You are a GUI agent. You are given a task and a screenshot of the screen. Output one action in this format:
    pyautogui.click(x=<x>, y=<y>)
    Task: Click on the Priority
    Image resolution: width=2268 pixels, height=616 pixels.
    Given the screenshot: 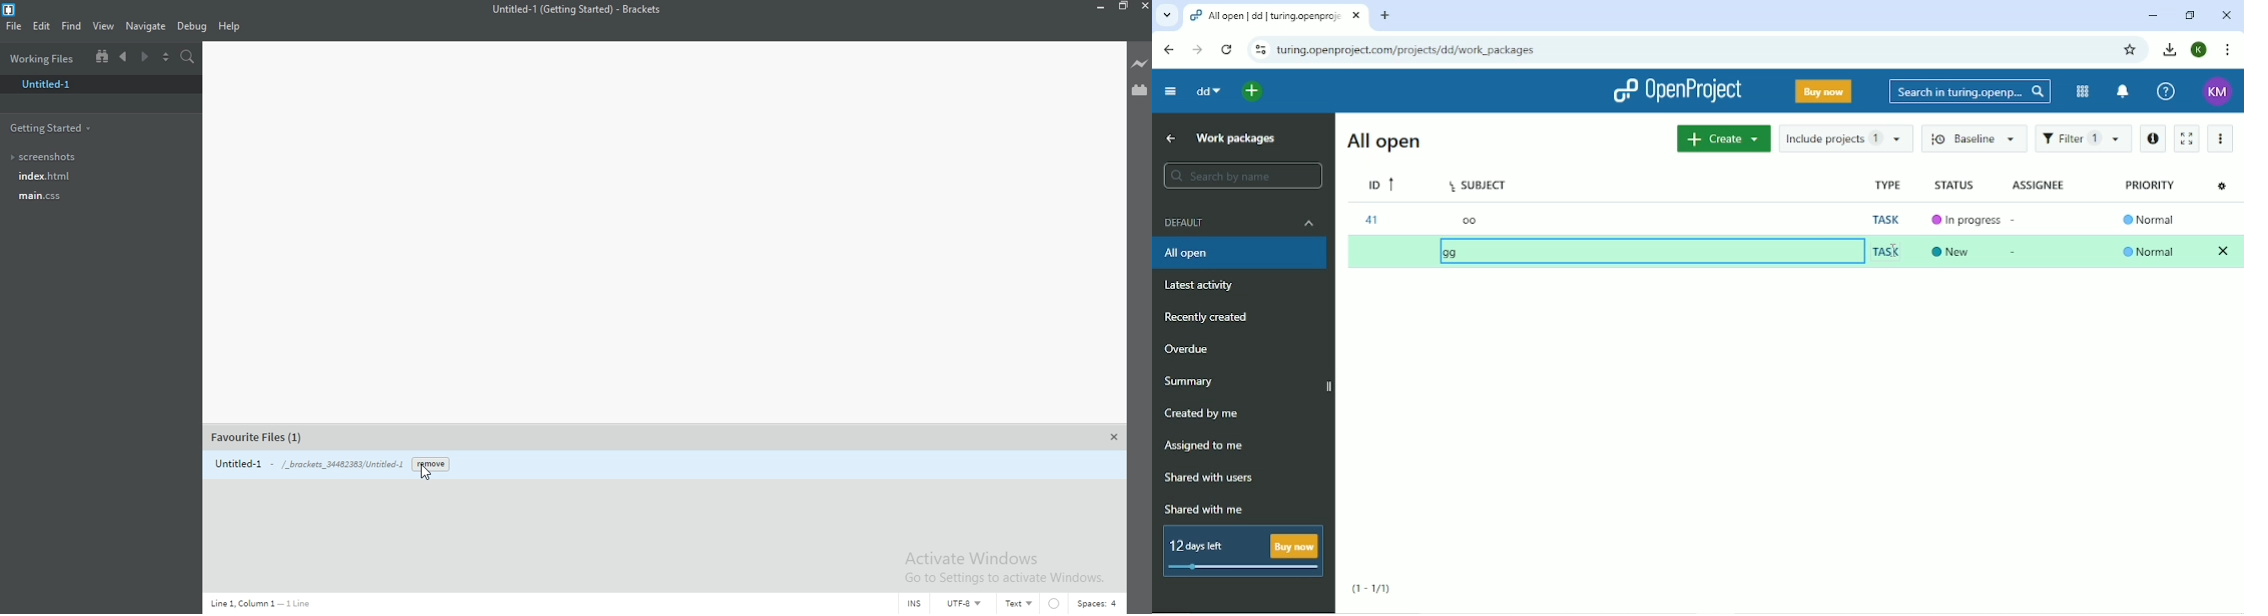 What is the action you would take?
    pyautogui.click(x=2151, y=185)
    